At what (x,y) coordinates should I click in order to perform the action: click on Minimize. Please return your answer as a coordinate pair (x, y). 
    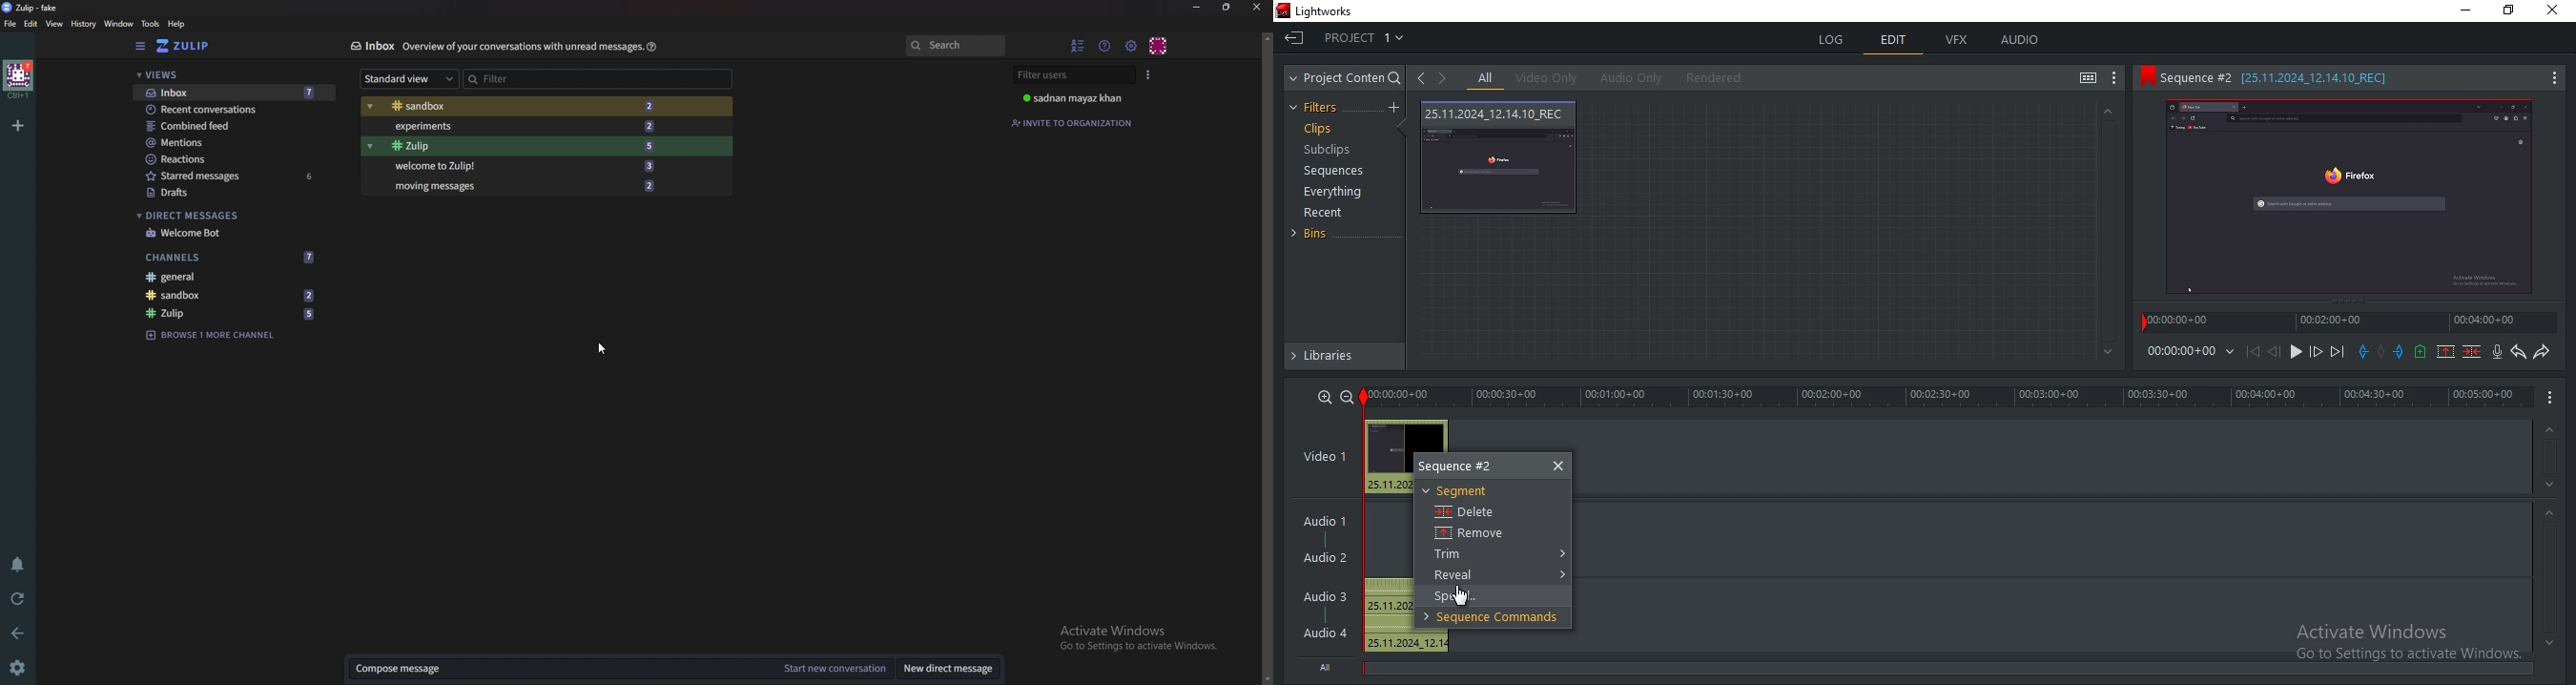
    Looking at the image, I should click on (1198, 7).